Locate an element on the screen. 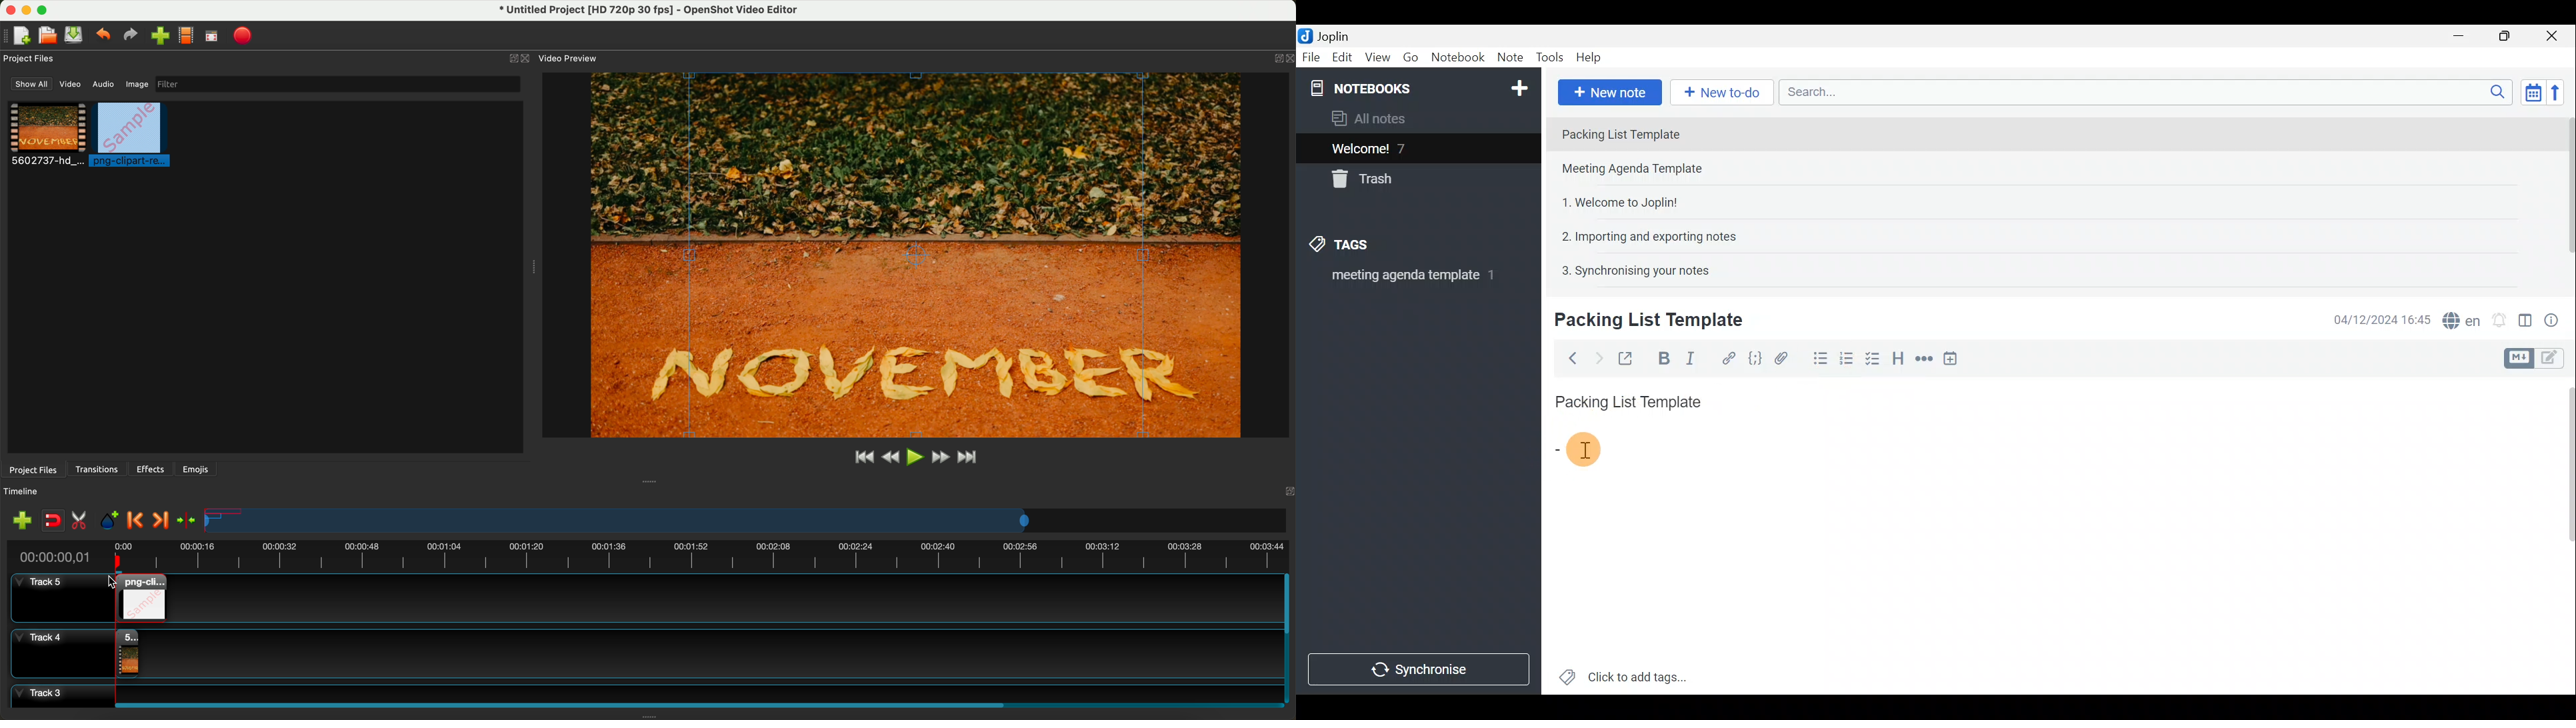 This screenshot has height=728, width=2576. Minimise is located at coordinates (2465, 38).